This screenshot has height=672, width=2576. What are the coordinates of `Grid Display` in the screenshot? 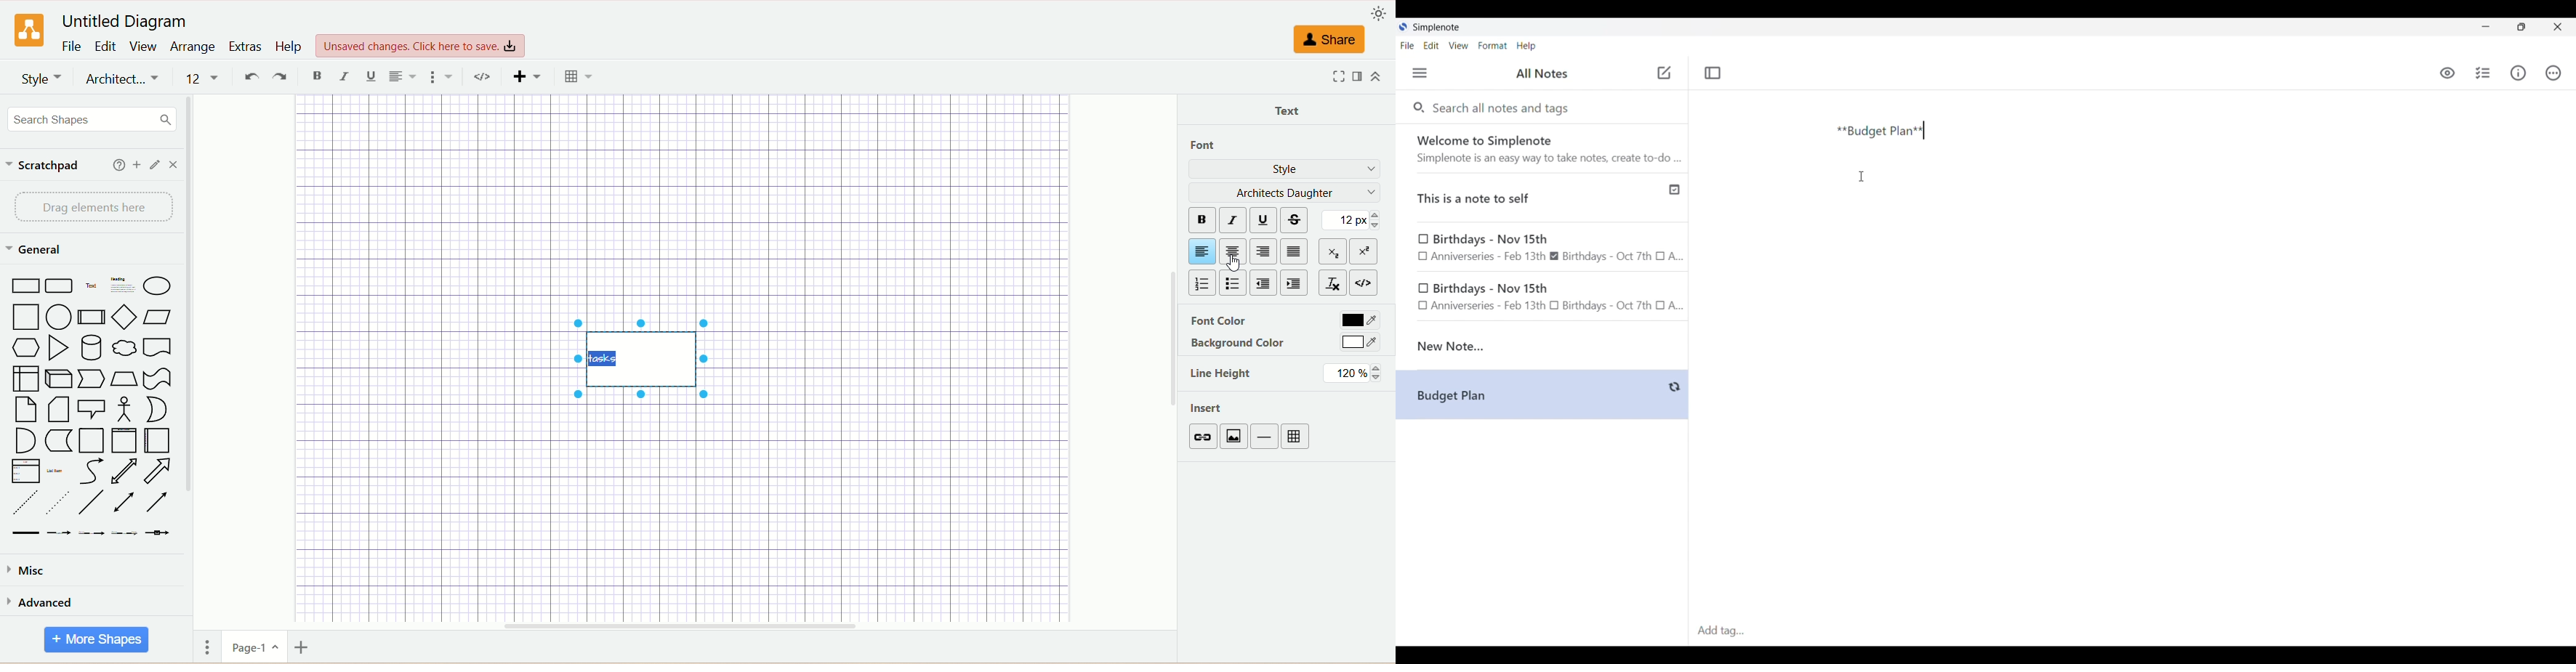 It's located at (579, 77).